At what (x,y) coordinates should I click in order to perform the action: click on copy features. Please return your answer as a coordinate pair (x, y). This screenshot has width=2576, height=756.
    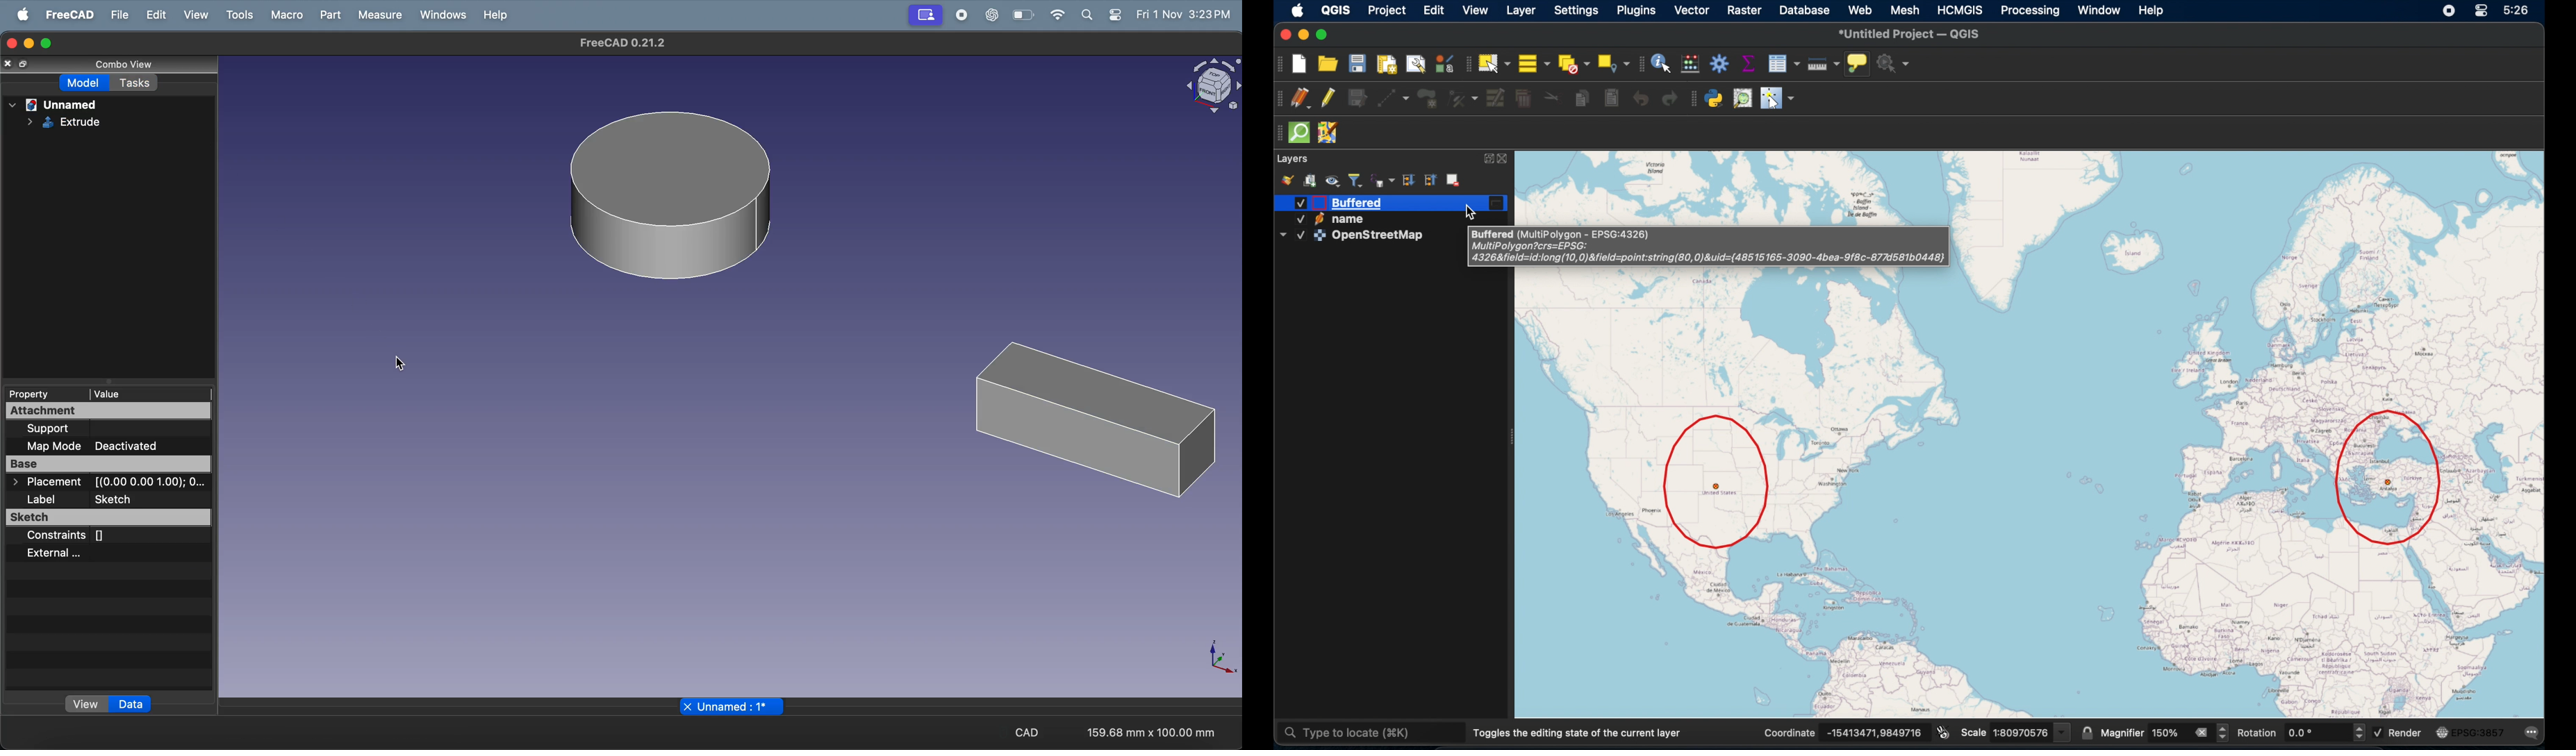
    Looking at the image, I should click on (1582, 100).